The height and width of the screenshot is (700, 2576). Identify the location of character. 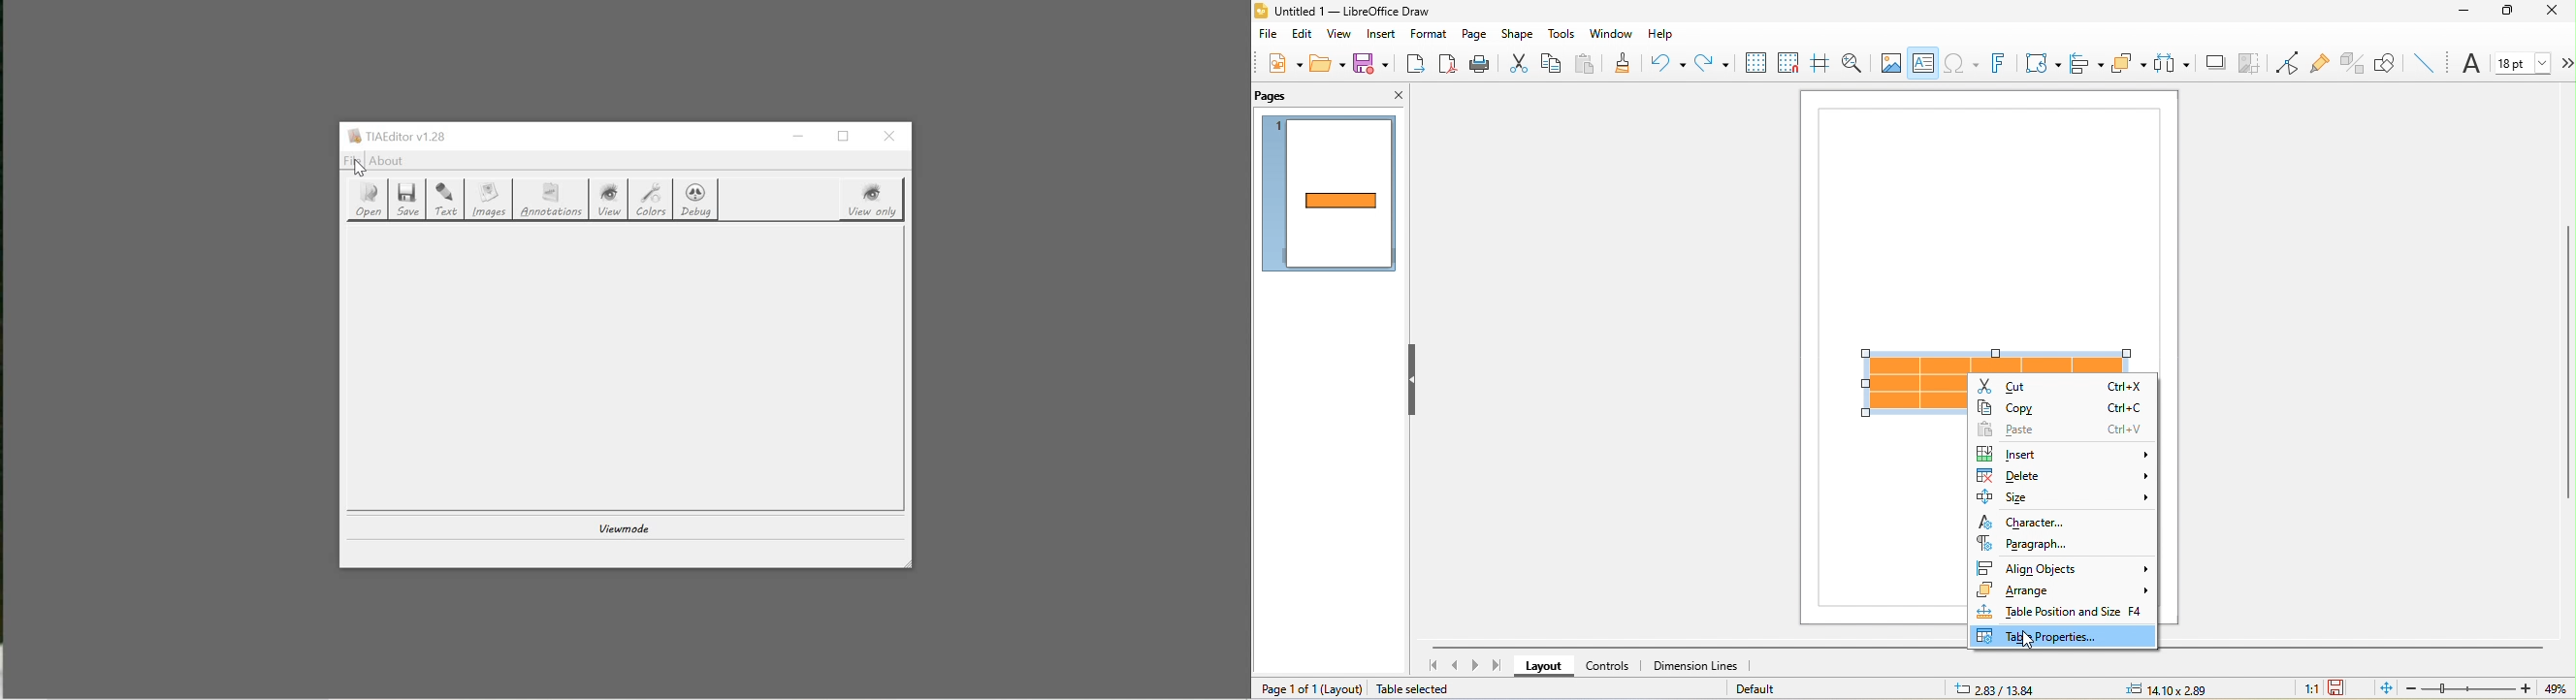
(2022, 522).